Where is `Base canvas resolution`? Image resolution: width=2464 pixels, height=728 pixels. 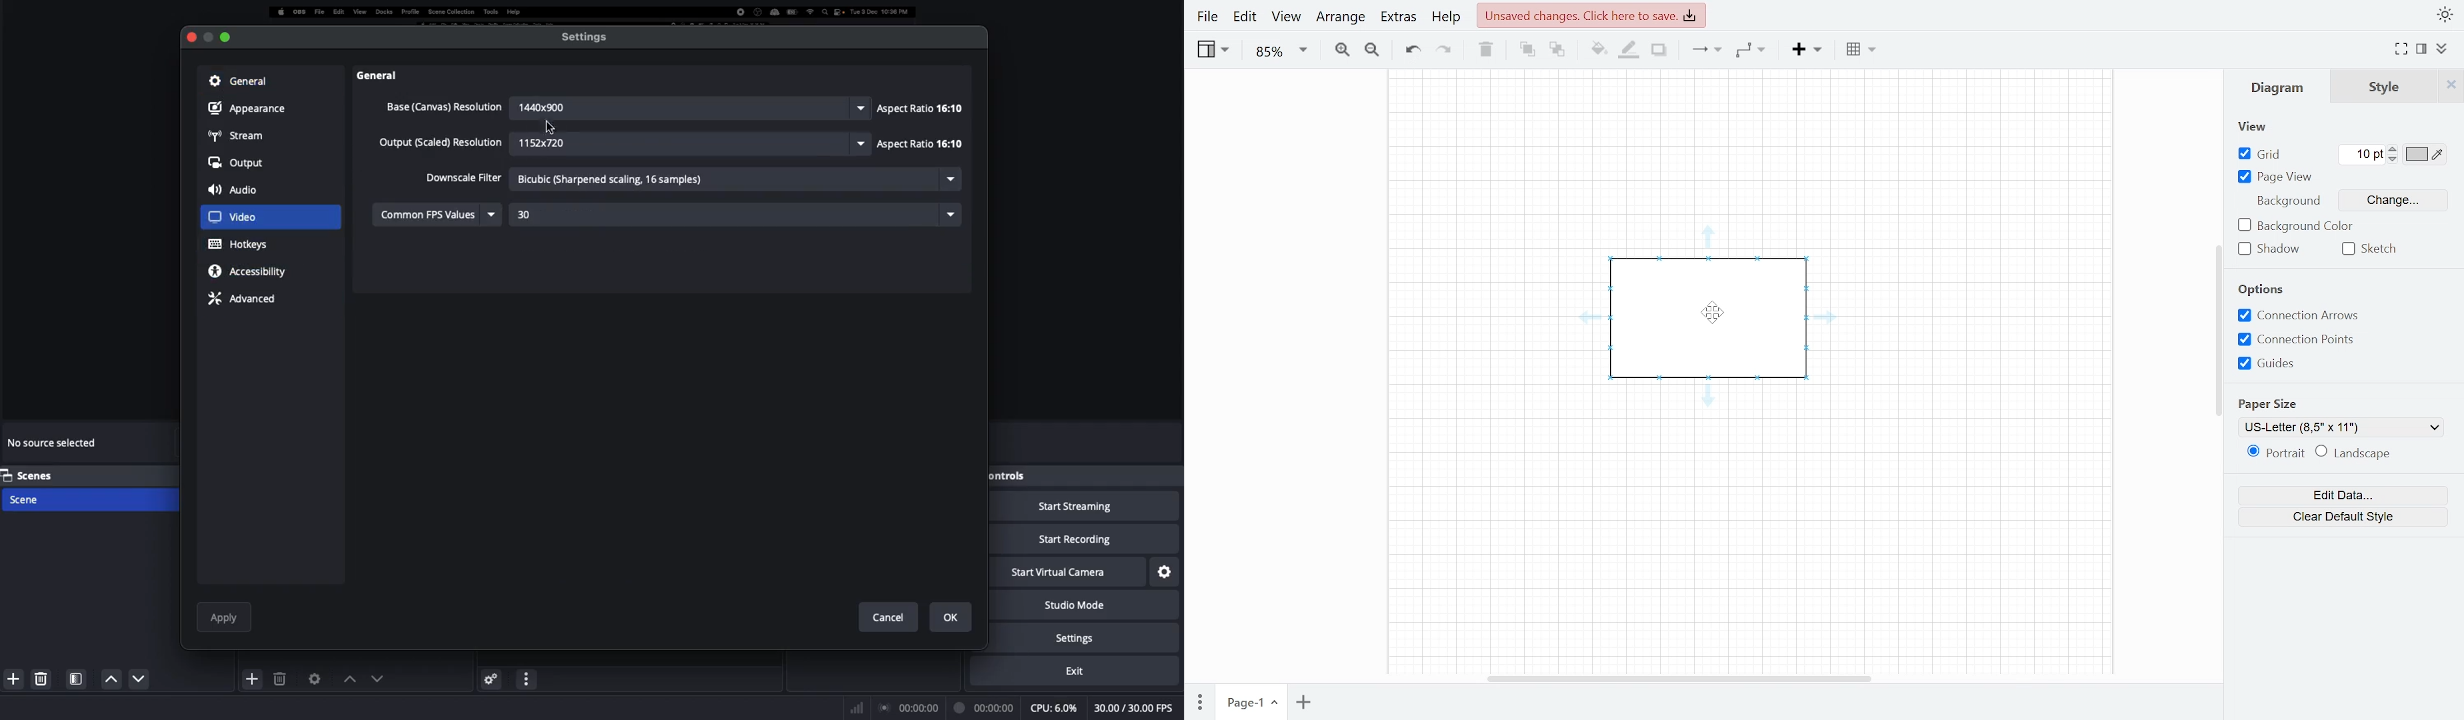
Base canvas resolution is located at coordinates (442, 106).